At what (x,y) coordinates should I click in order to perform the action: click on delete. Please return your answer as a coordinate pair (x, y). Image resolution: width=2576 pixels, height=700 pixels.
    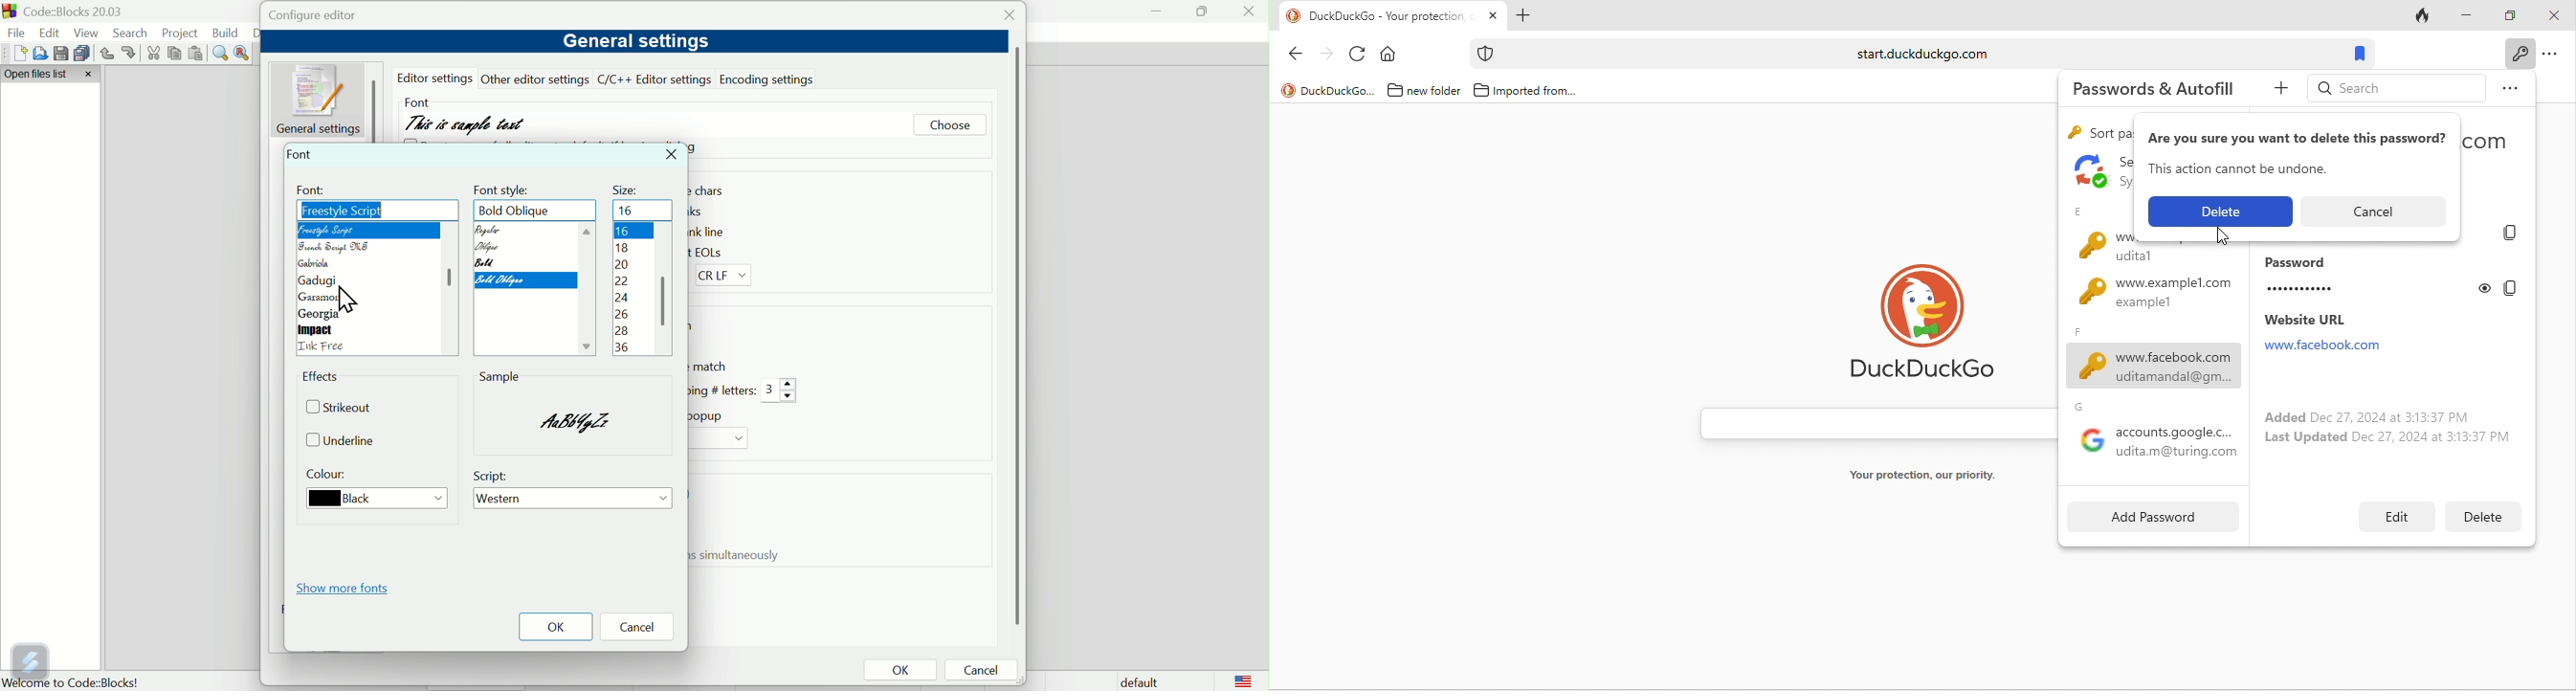
    Looking at the image, I should click on (2475, 516).